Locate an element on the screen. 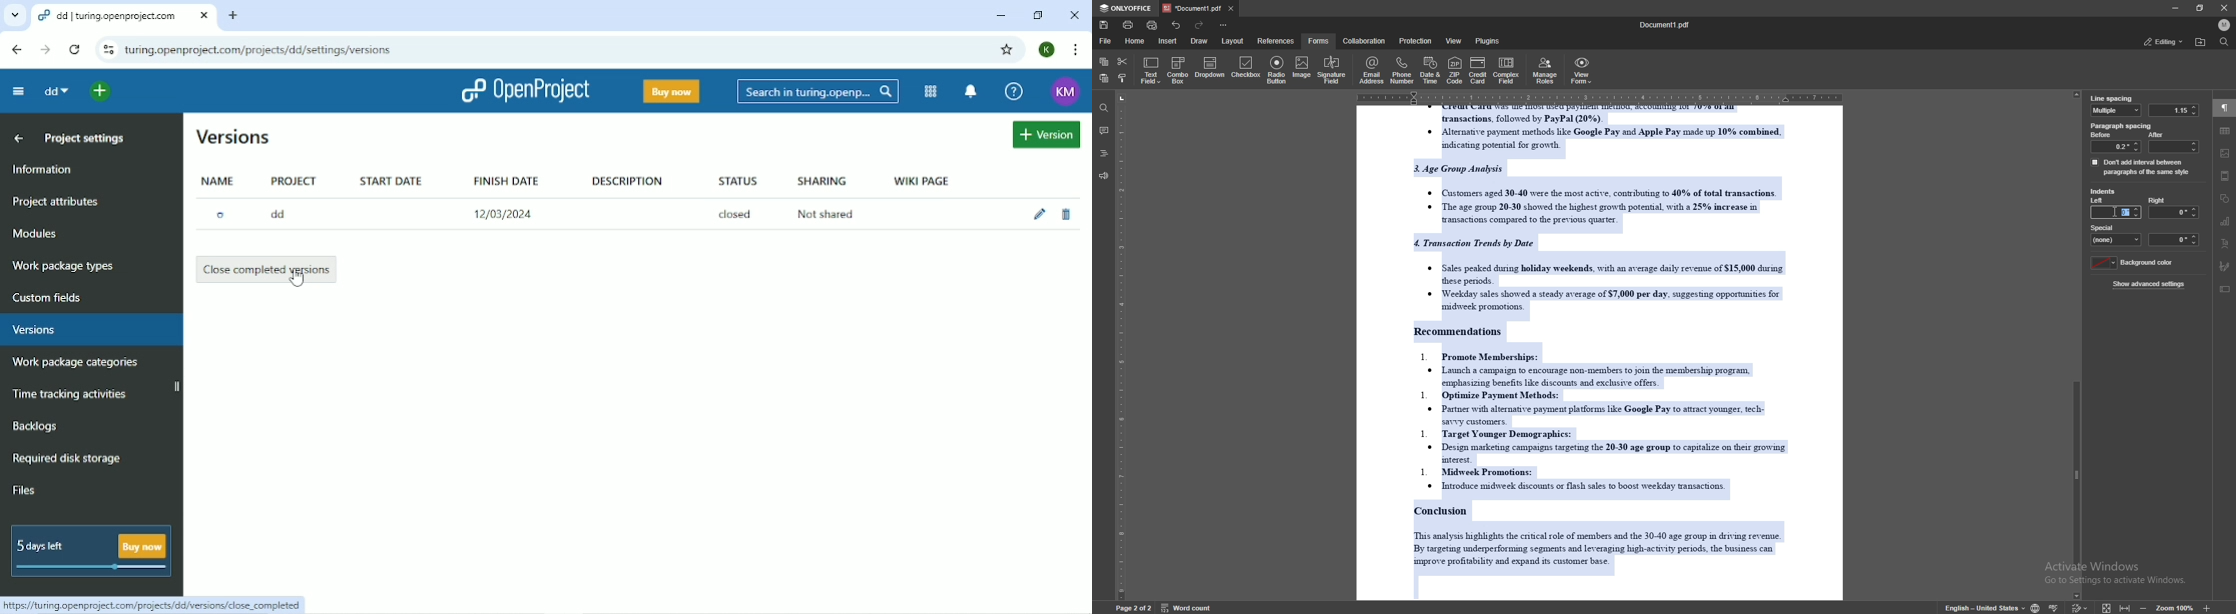 The height and width of the screenshot is (616, 2240). cursor is located at coordinates (2116, 212).